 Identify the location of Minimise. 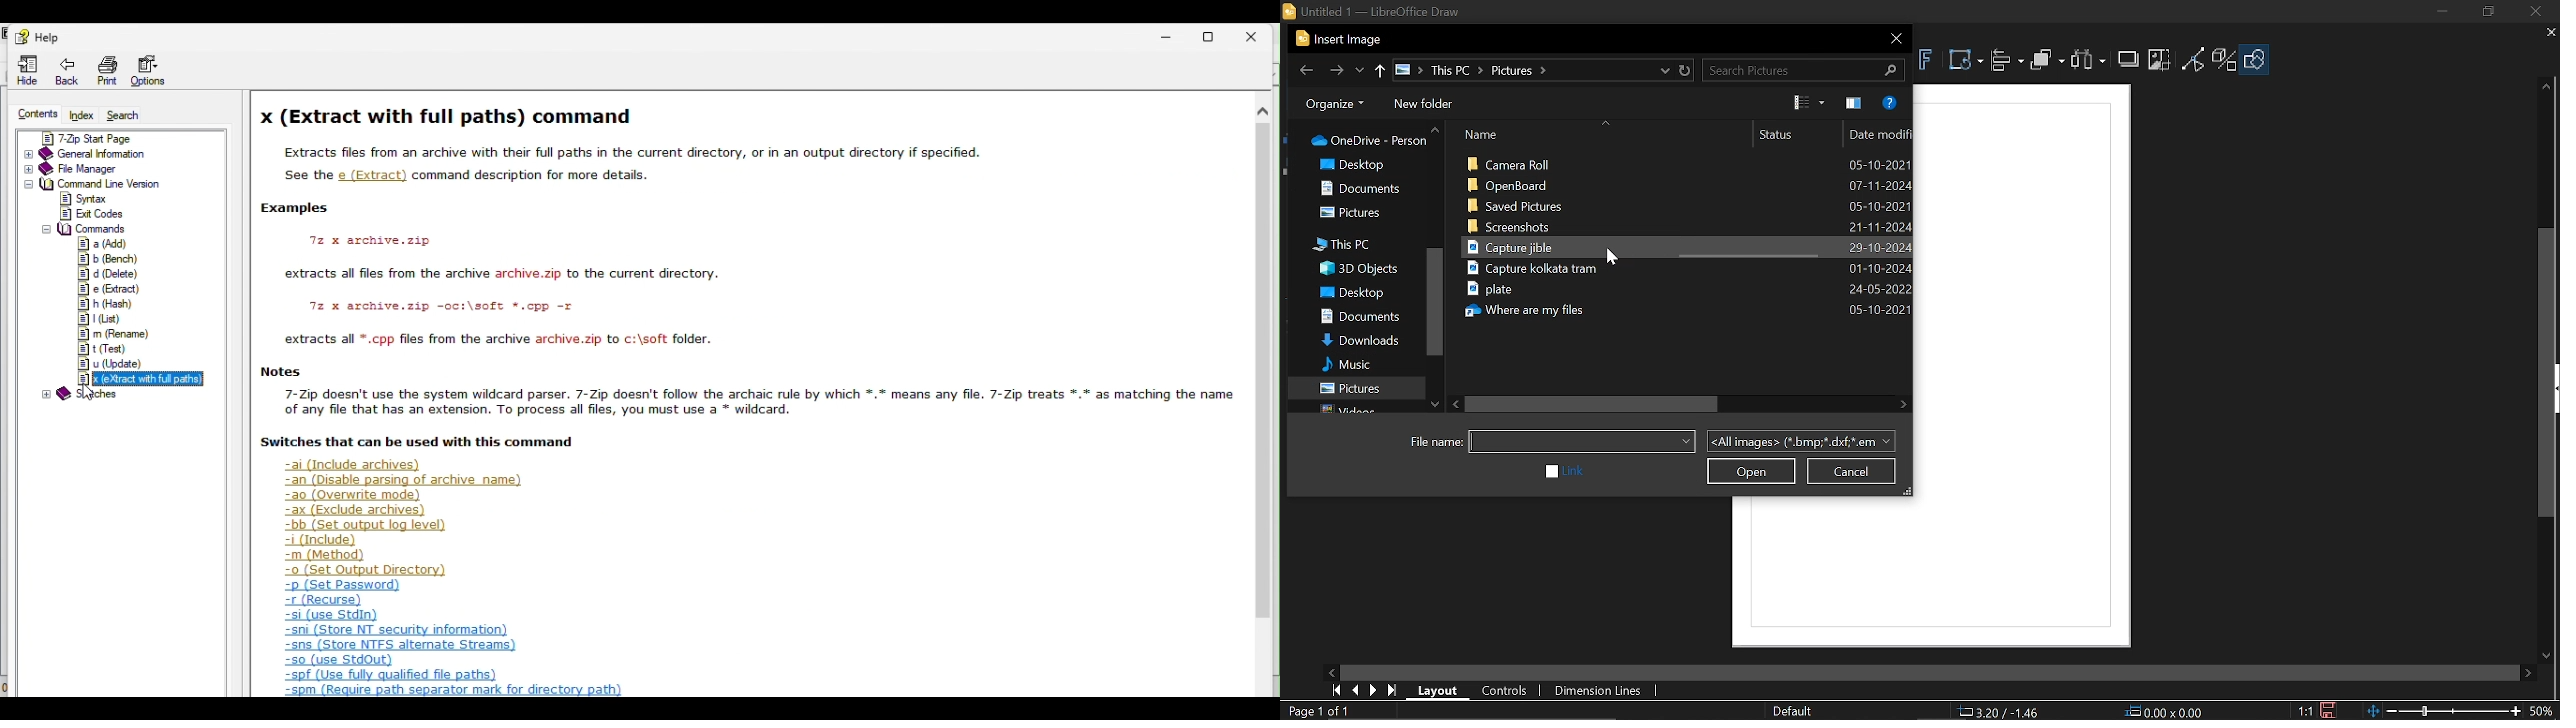
(1156, 34).